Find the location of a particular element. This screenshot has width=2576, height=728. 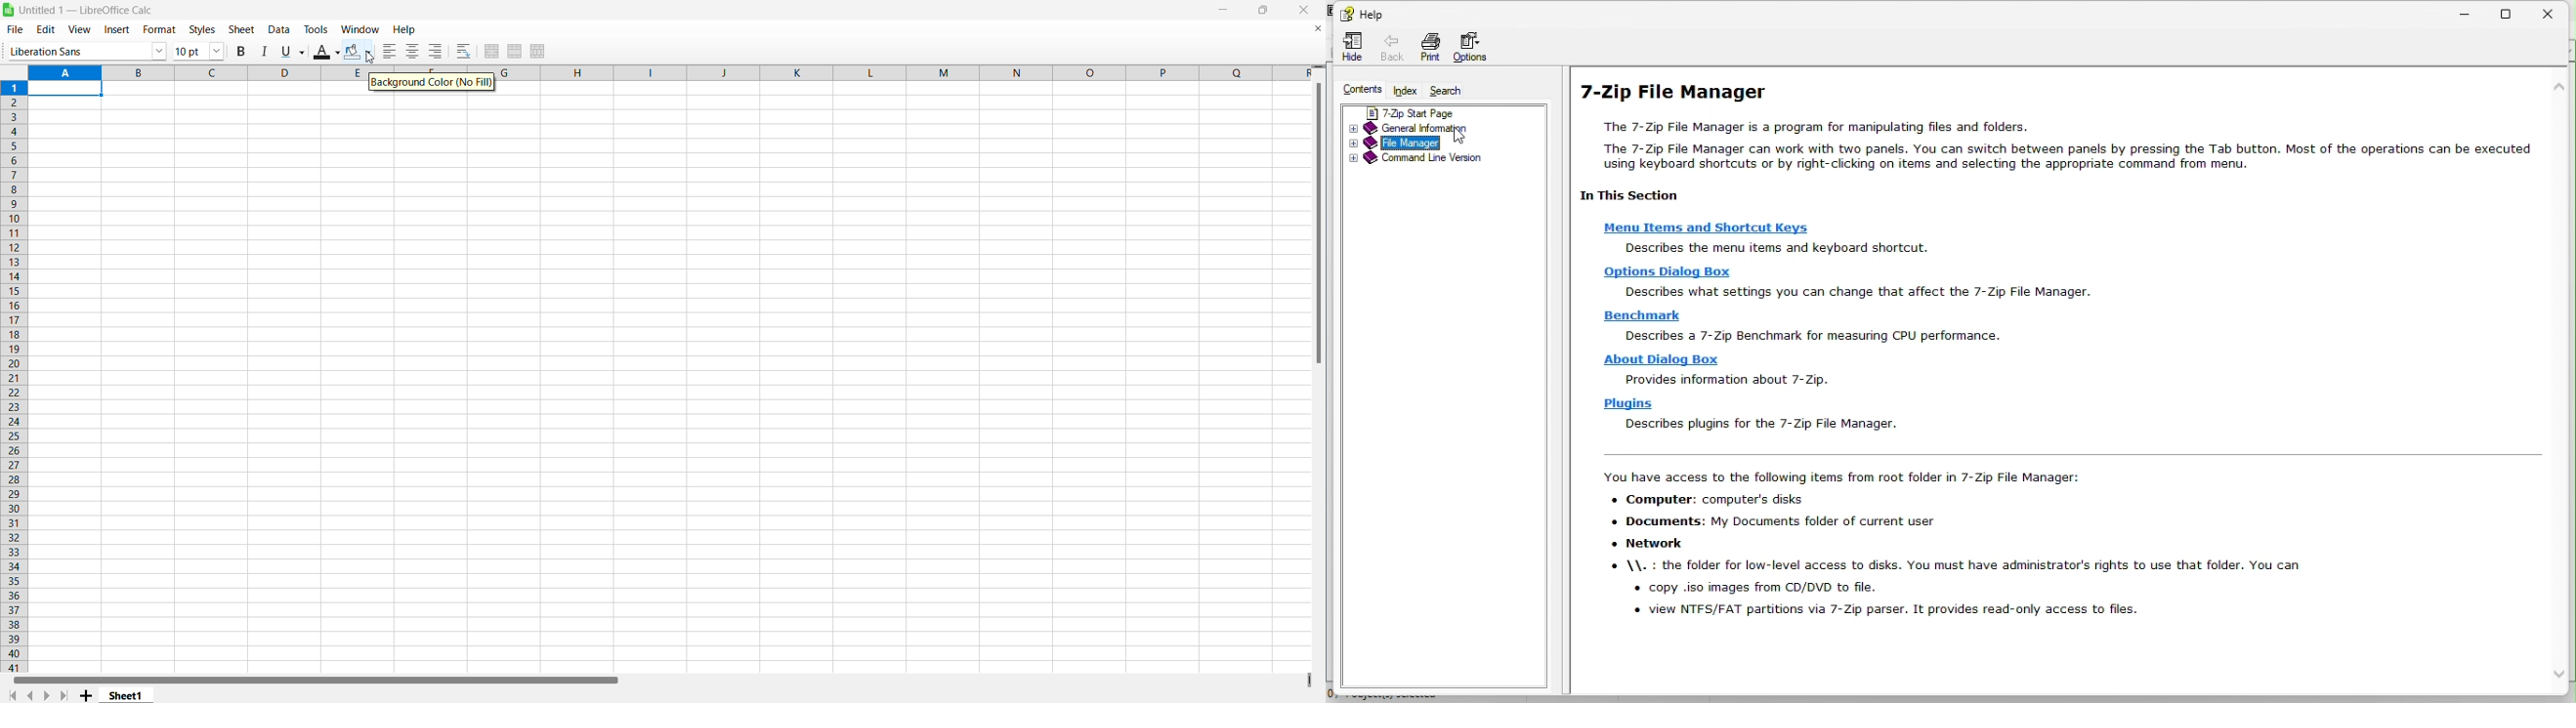

next is located at coordinates (50, 695).